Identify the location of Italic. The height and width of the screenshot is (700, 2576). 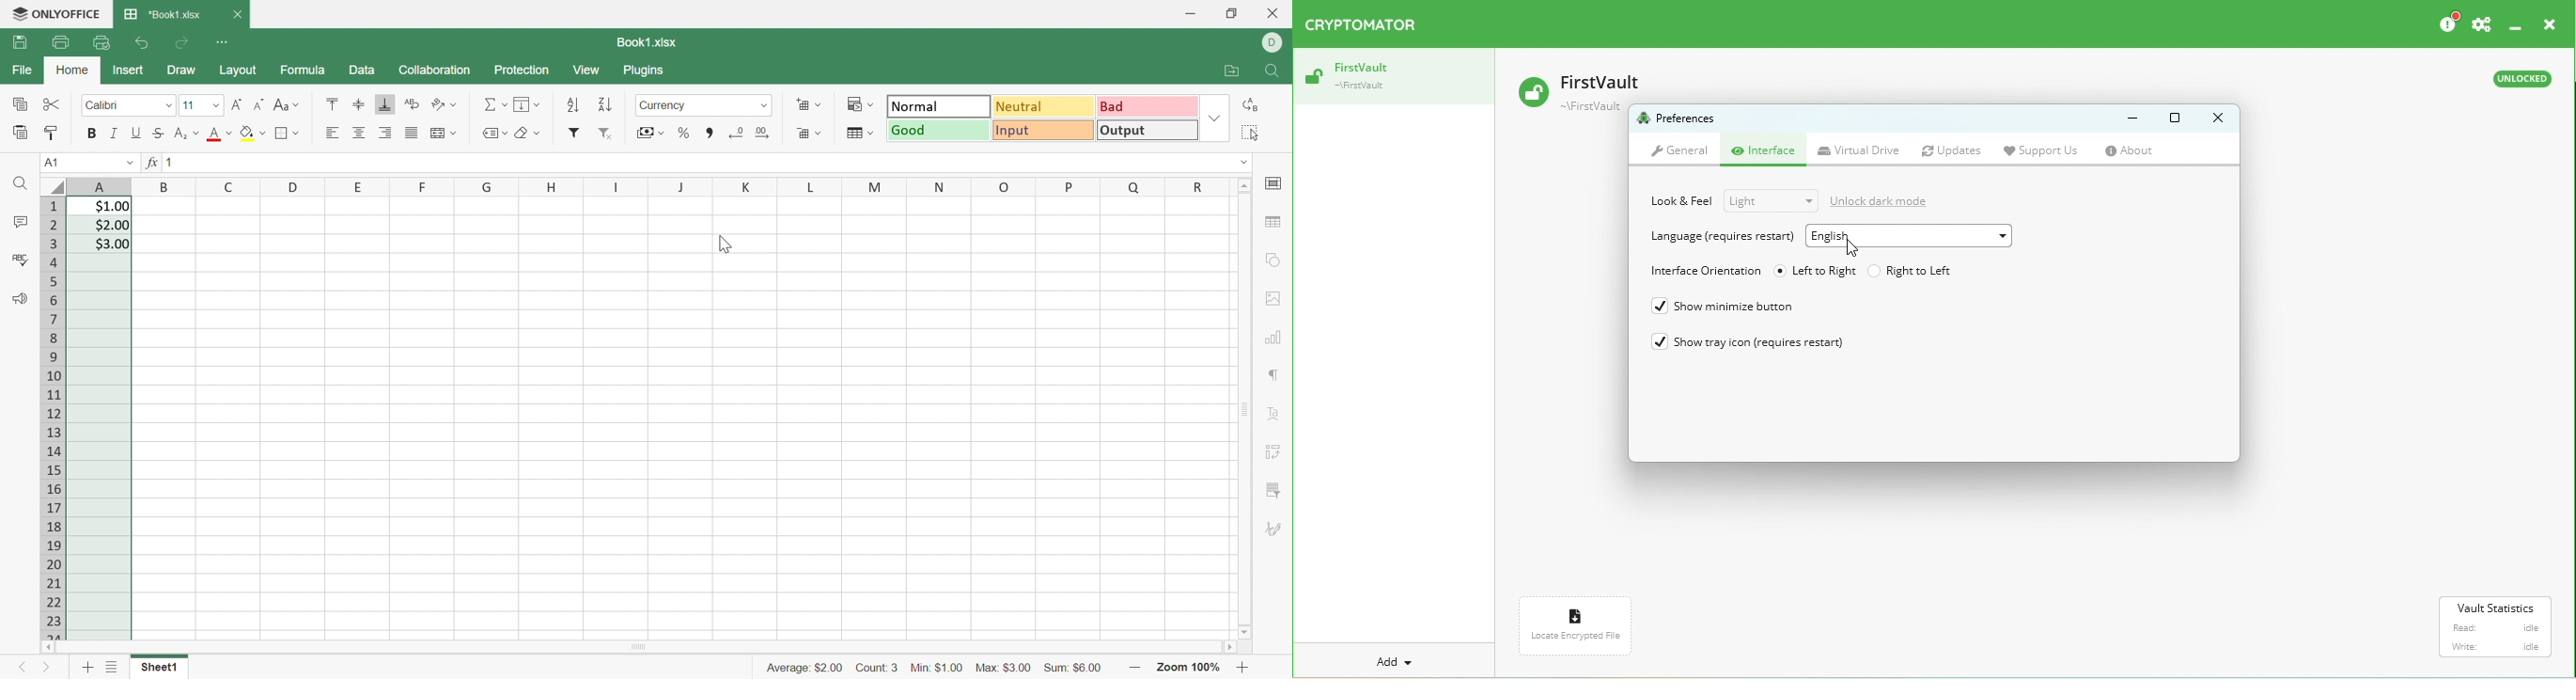
(112, 133).